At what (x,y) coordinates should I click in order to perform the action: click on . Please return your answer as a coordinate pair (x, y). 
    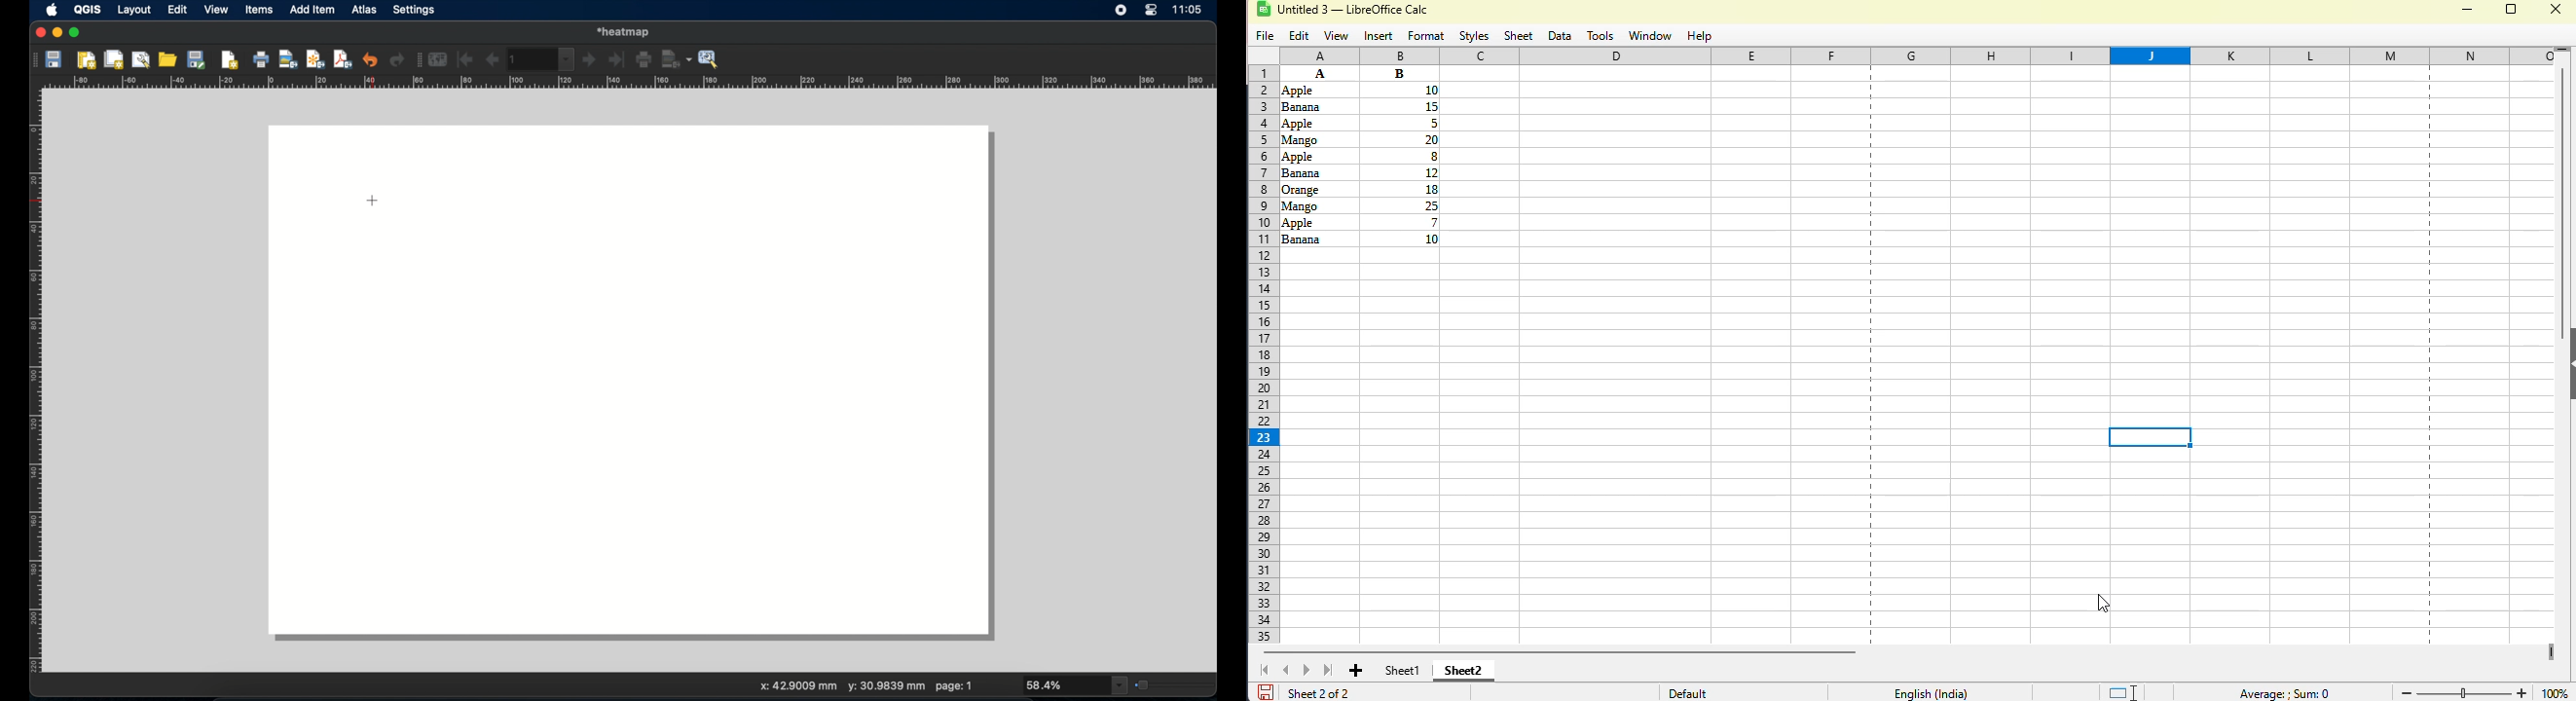
    Looking at the image, I should click on (1400, 171).